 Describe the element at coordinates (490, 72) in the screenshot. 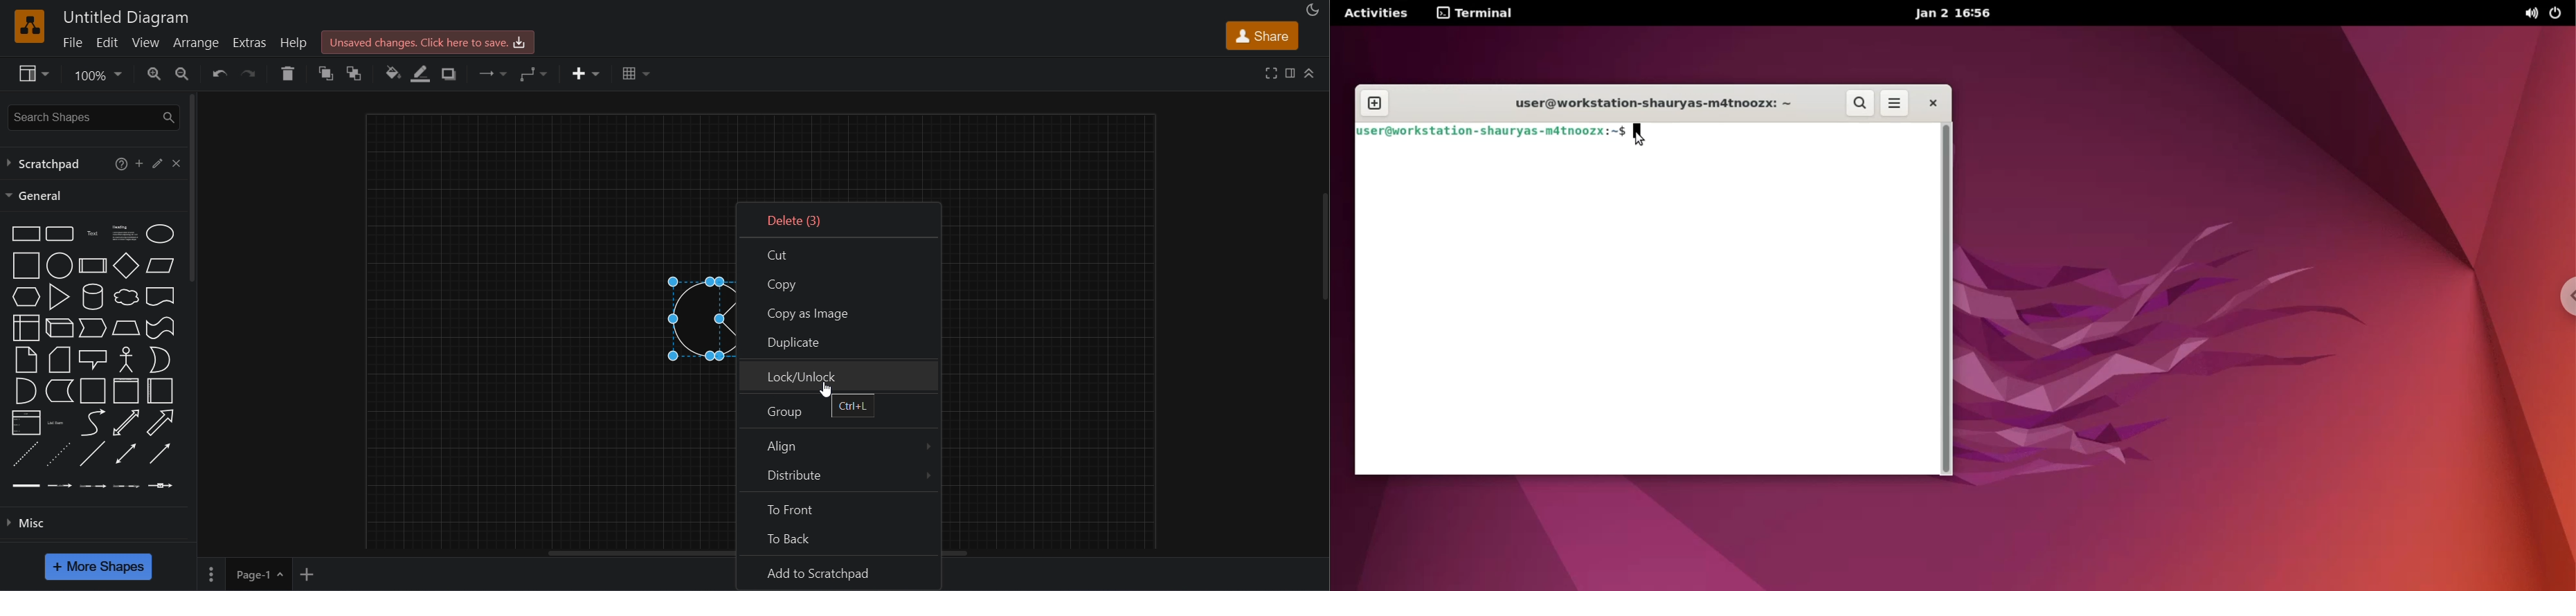

I see `conncetion` at that location.